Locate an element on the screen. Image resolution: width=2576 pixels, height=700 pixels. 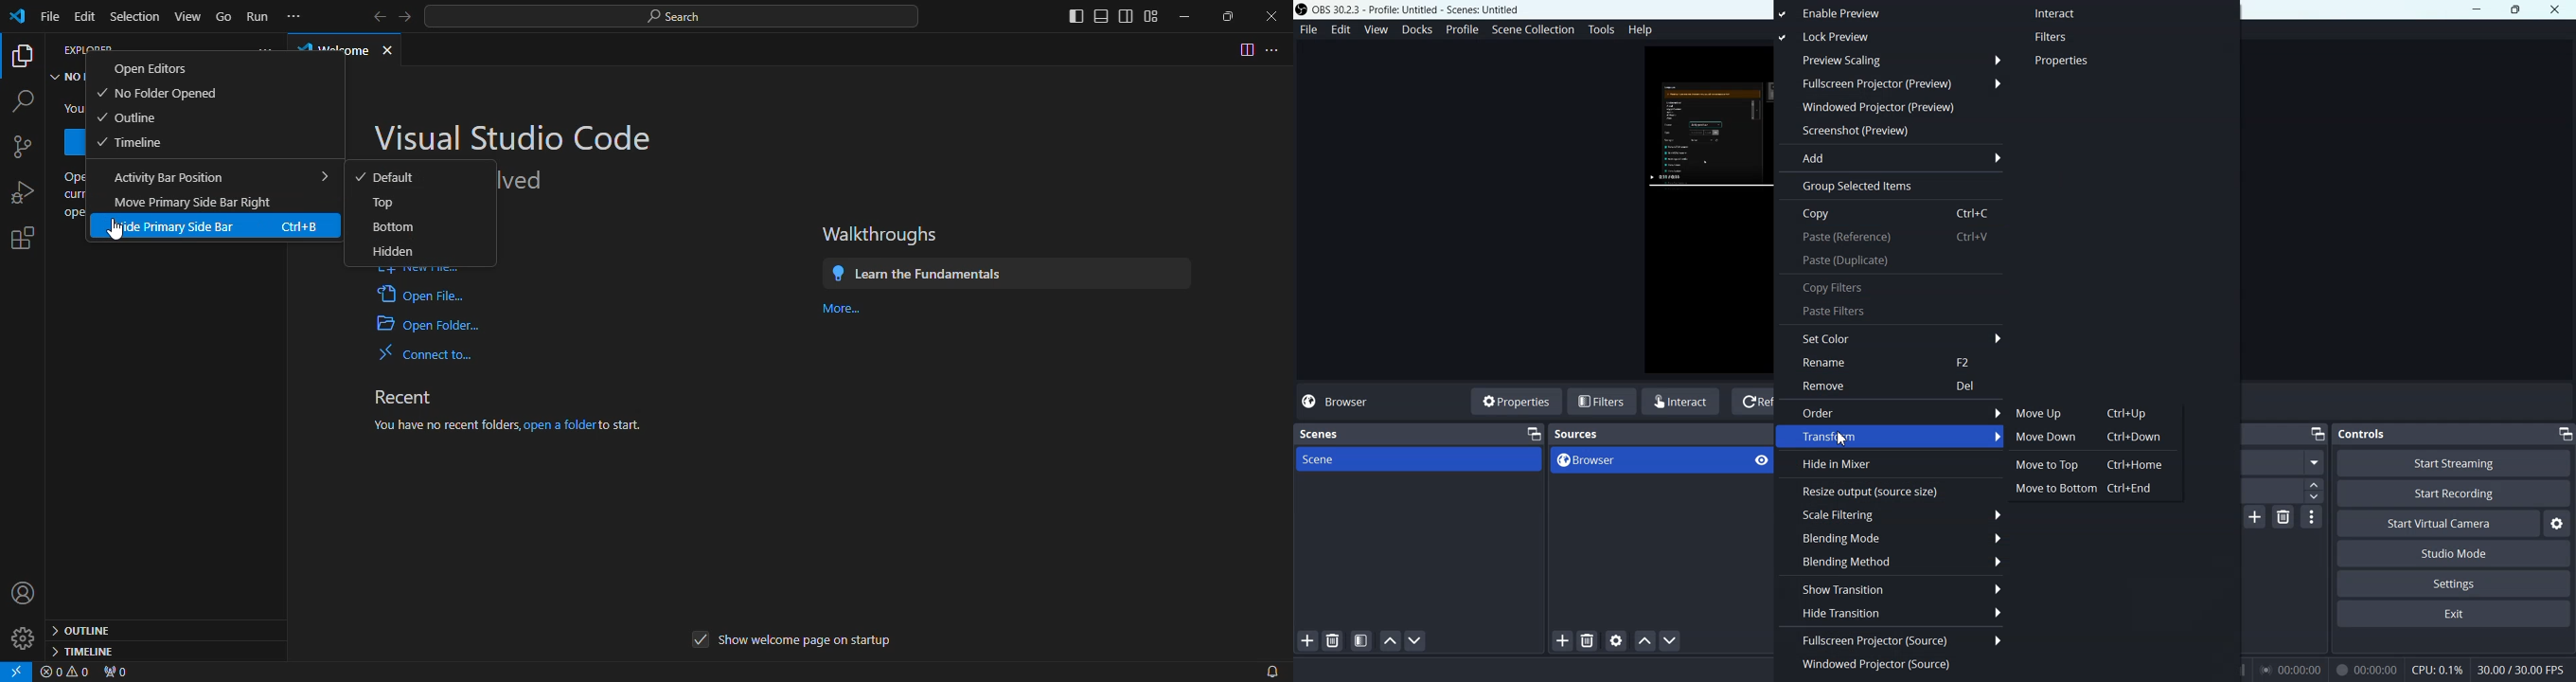
Windowed Projector (preview) is located at coordinates (1889, 107).